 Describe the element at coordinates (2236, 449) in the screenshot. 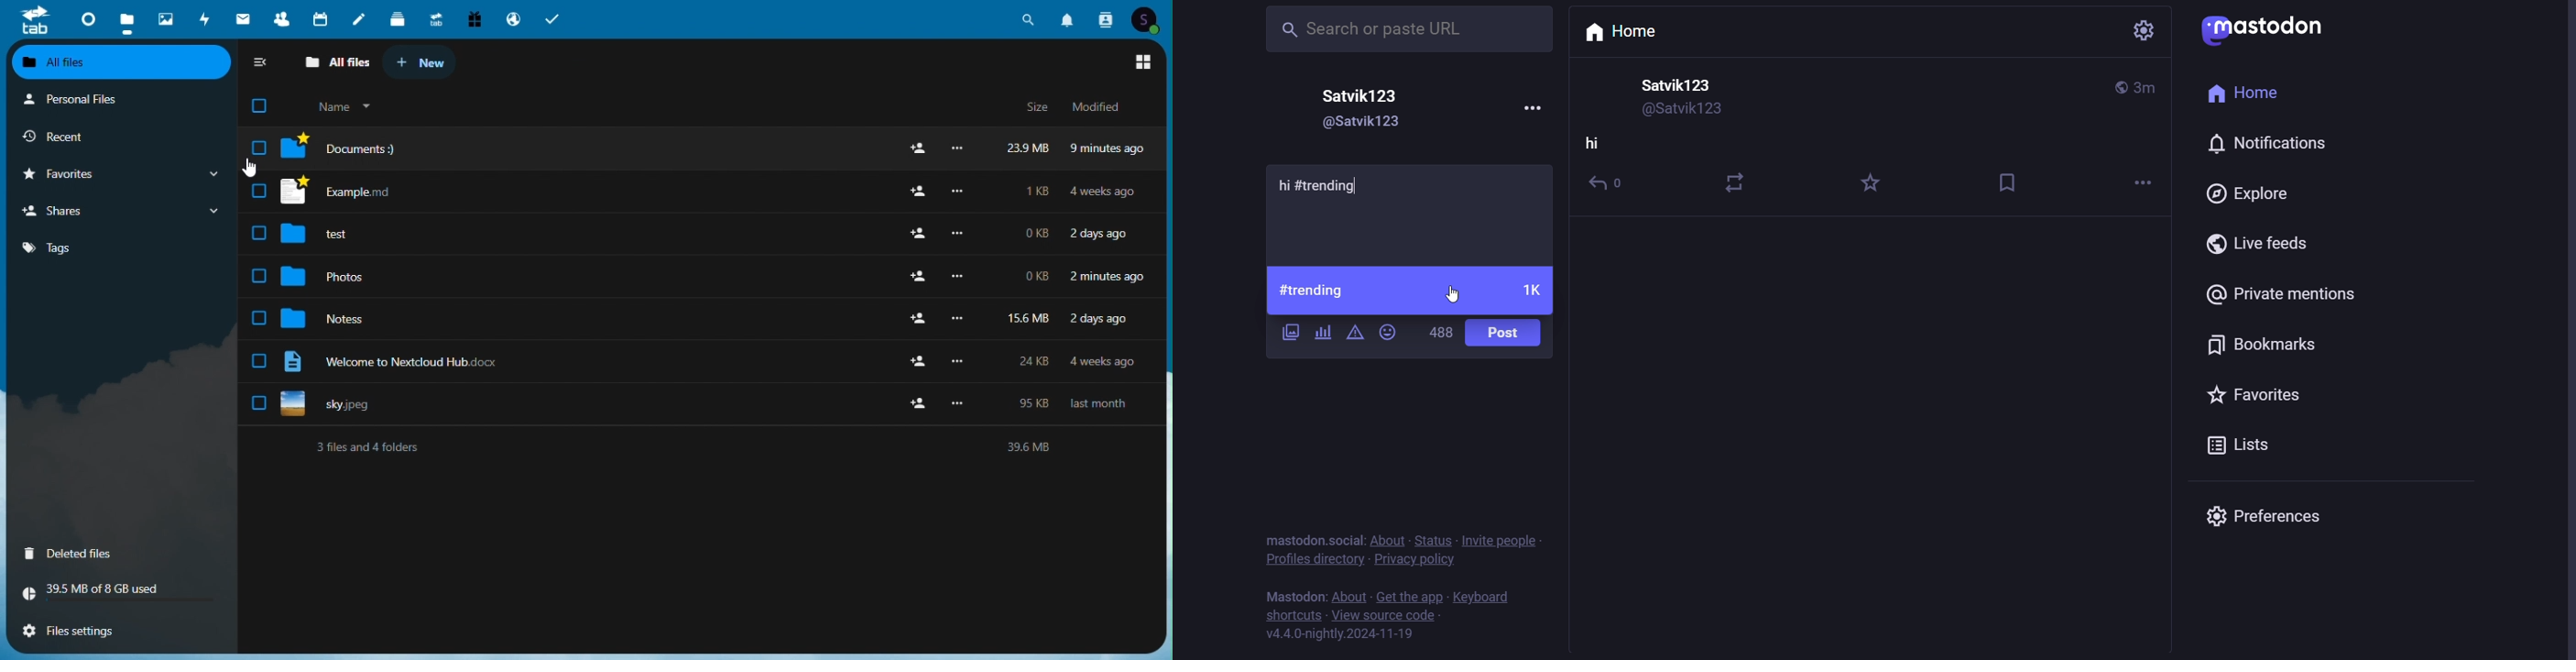

I see `lists` at that location.